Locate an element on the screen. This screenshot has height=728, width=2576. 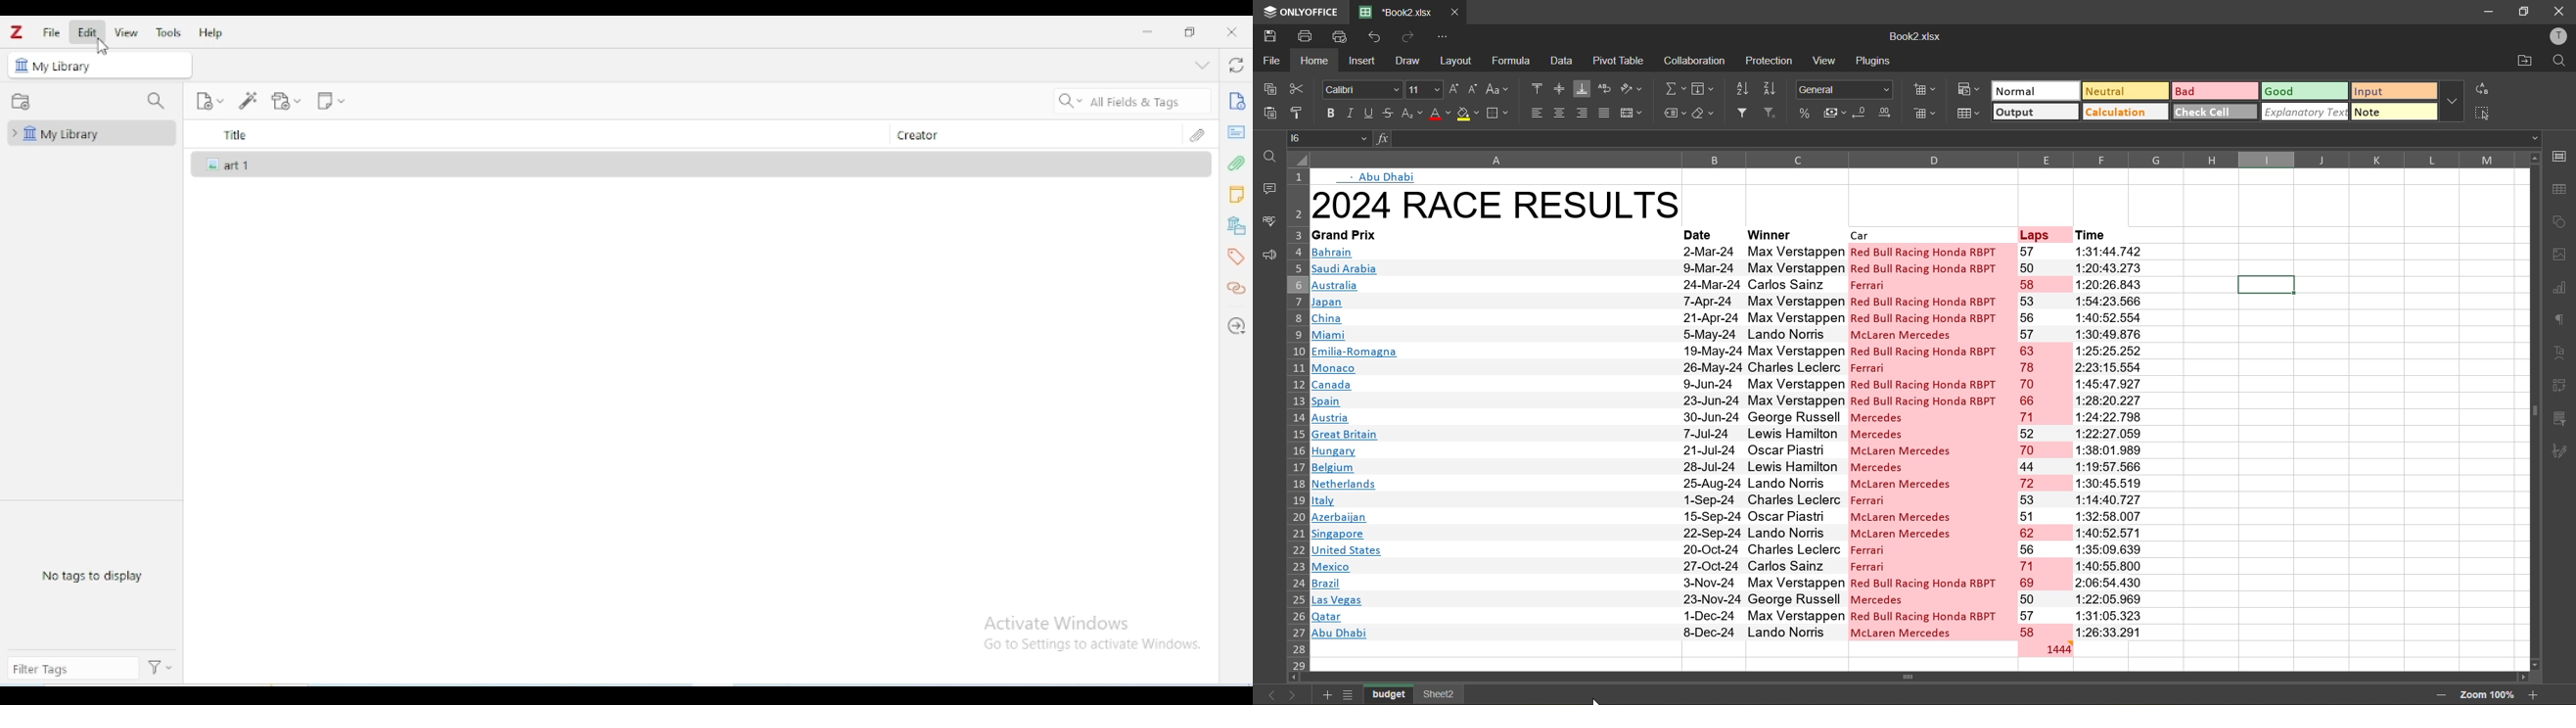
add attachment is located at coordinates (286, 101).